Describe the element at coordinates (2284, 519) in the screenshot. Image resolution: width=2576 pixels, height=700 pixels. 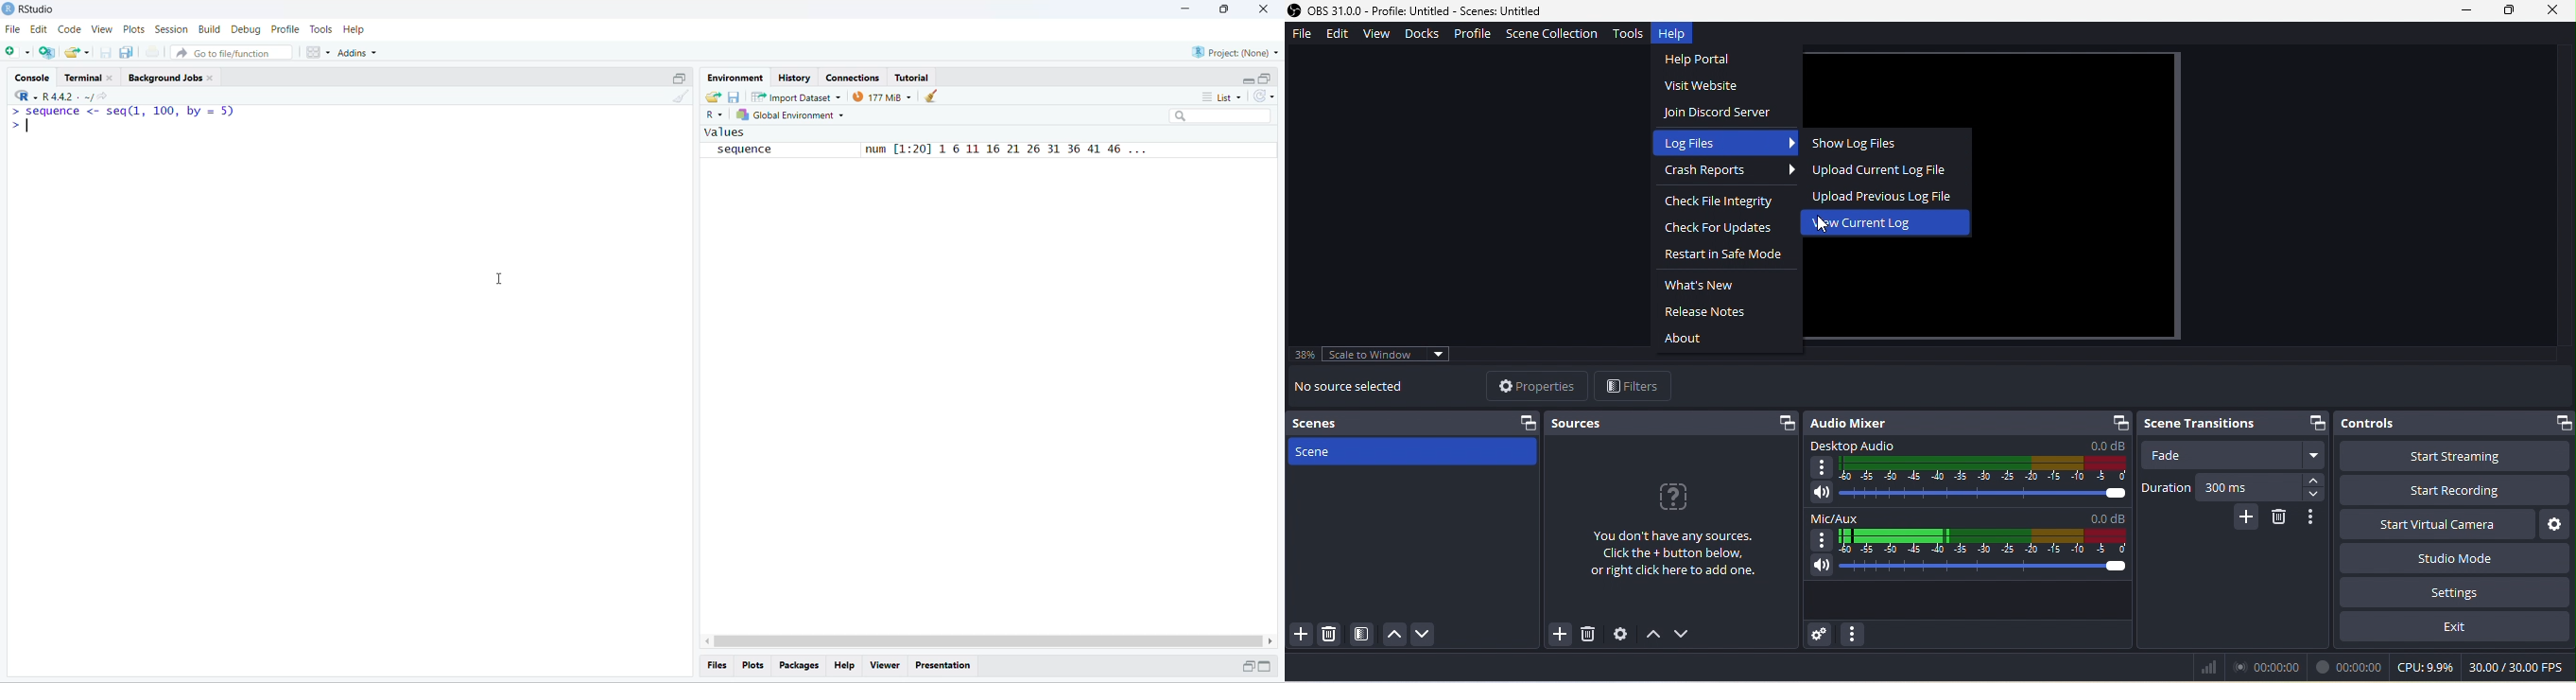
I see `remove` at that location.